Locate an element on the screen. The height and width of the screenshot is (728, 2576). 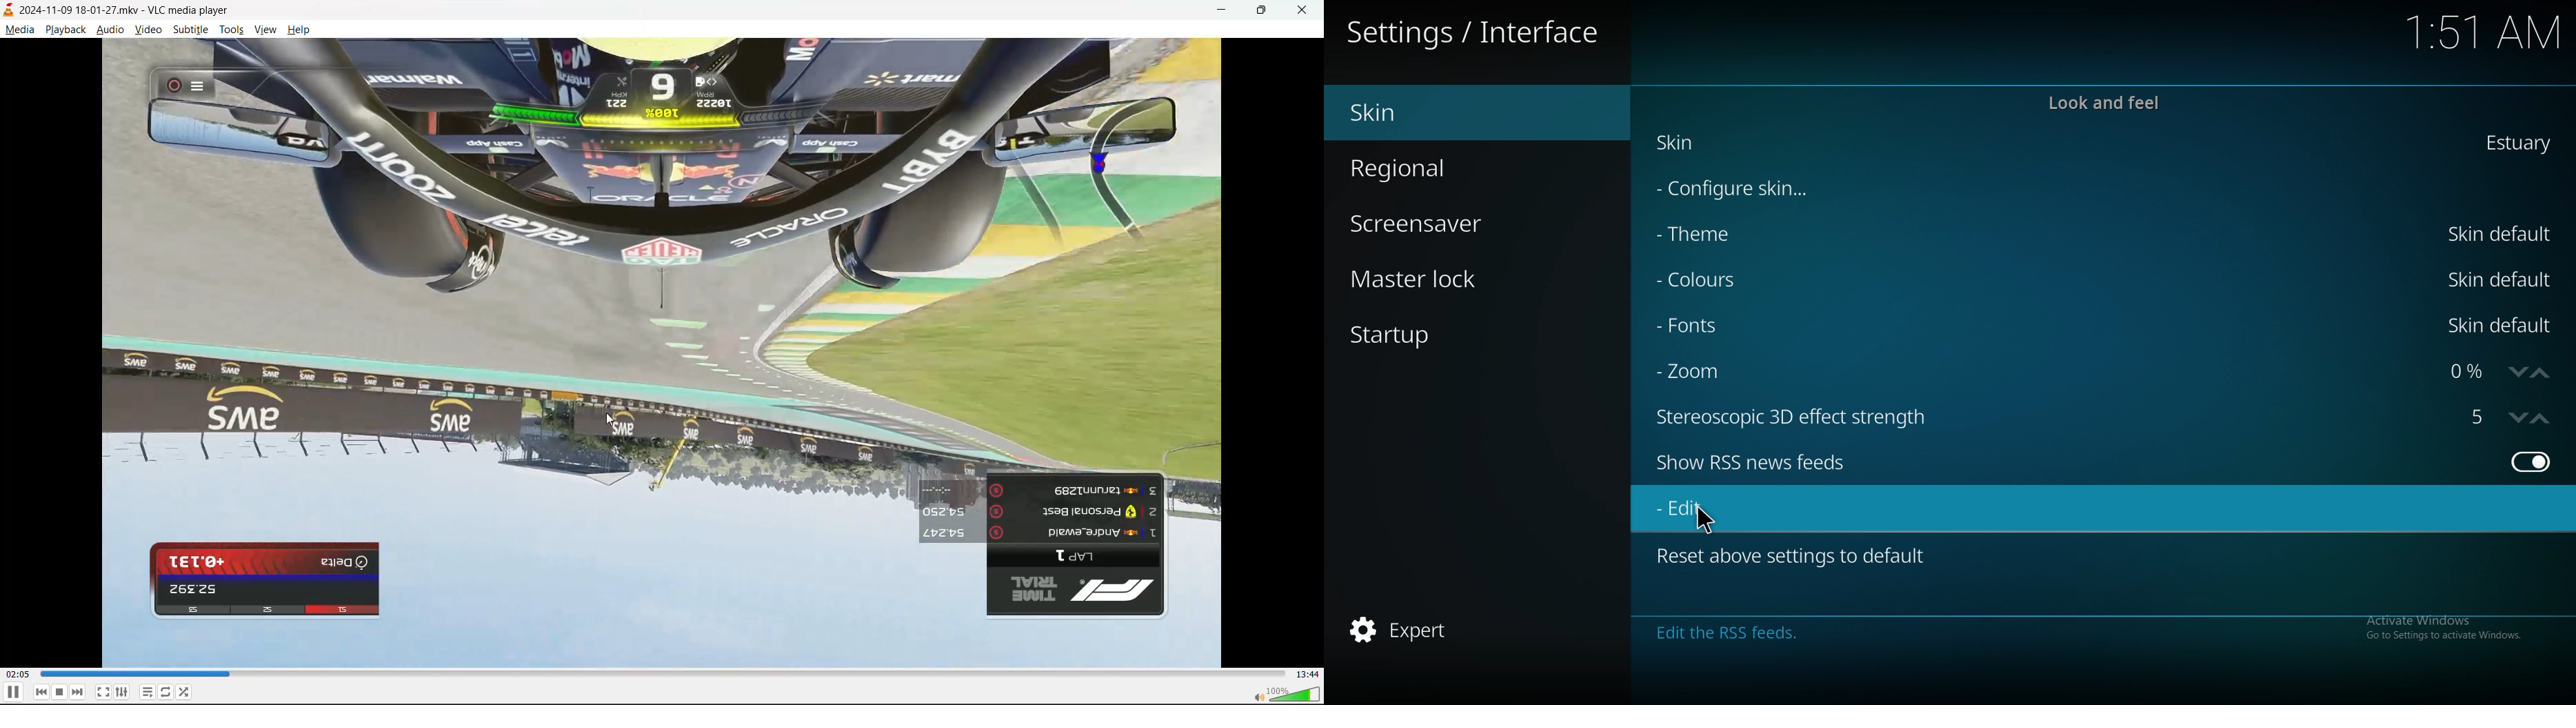
playlist is located at coordinates (148, 692).